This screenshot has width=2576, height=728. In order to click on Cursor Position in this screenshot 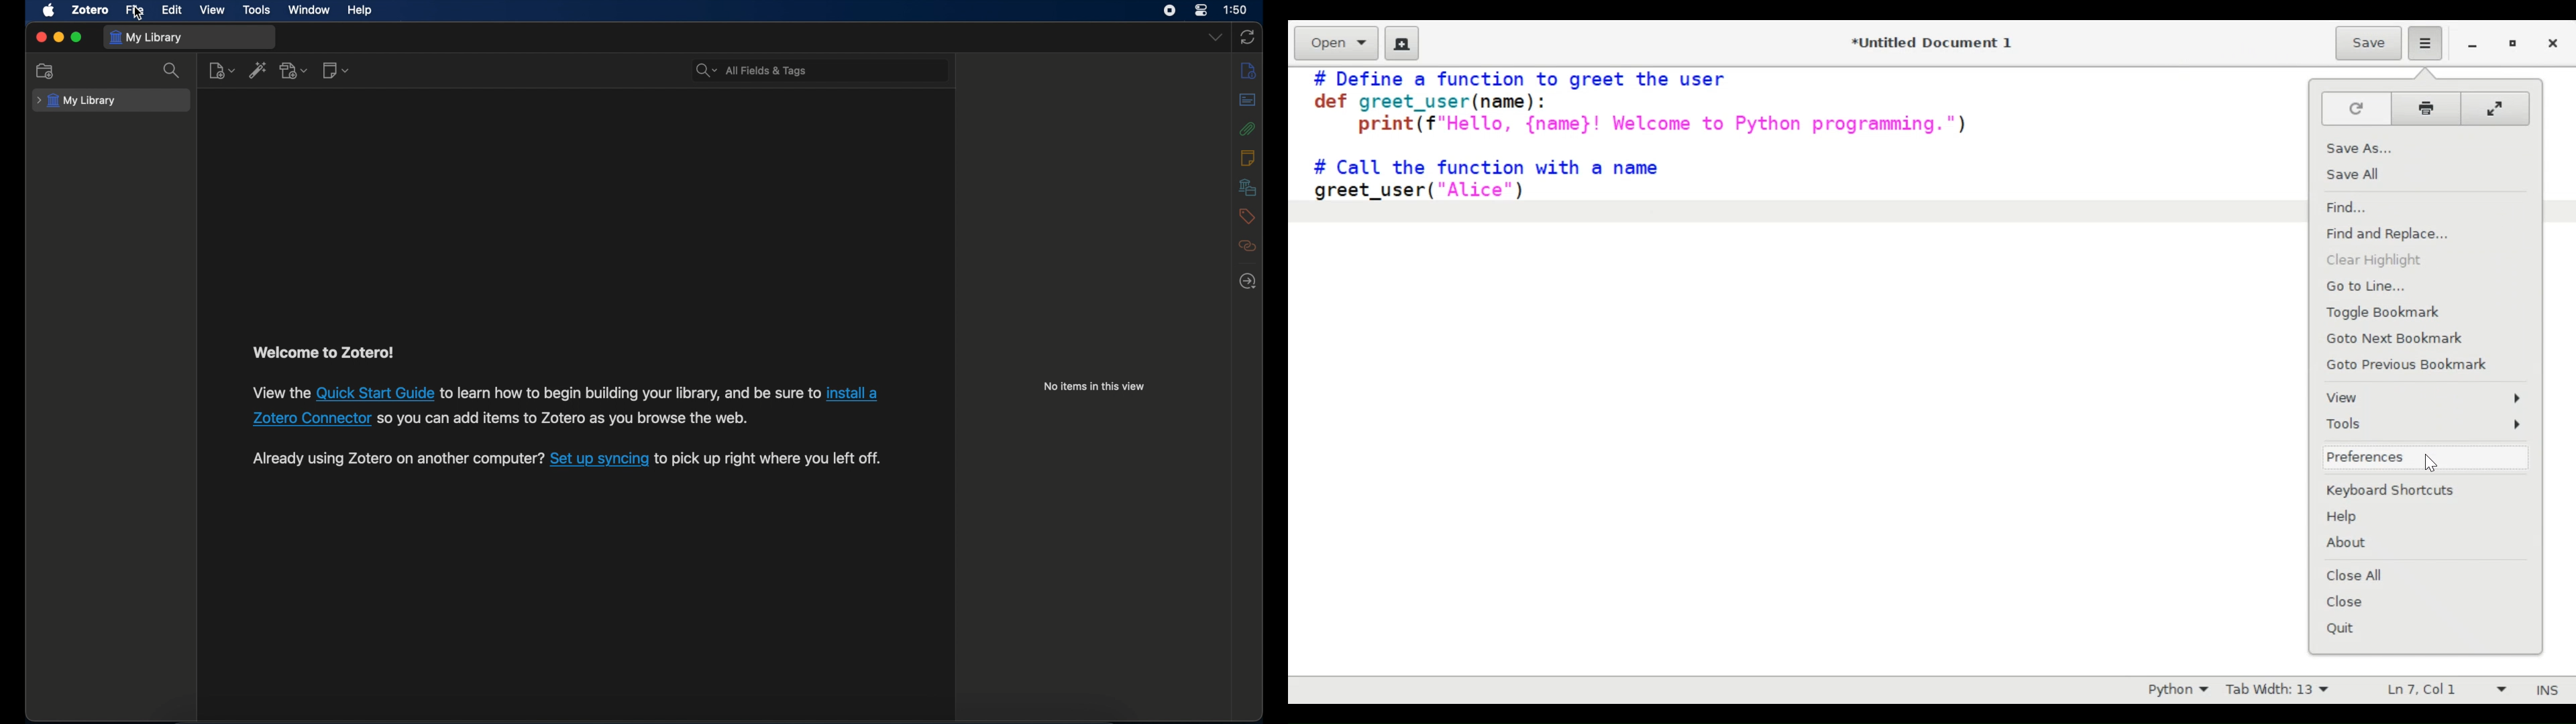, I will do `click(2420, 688)`.